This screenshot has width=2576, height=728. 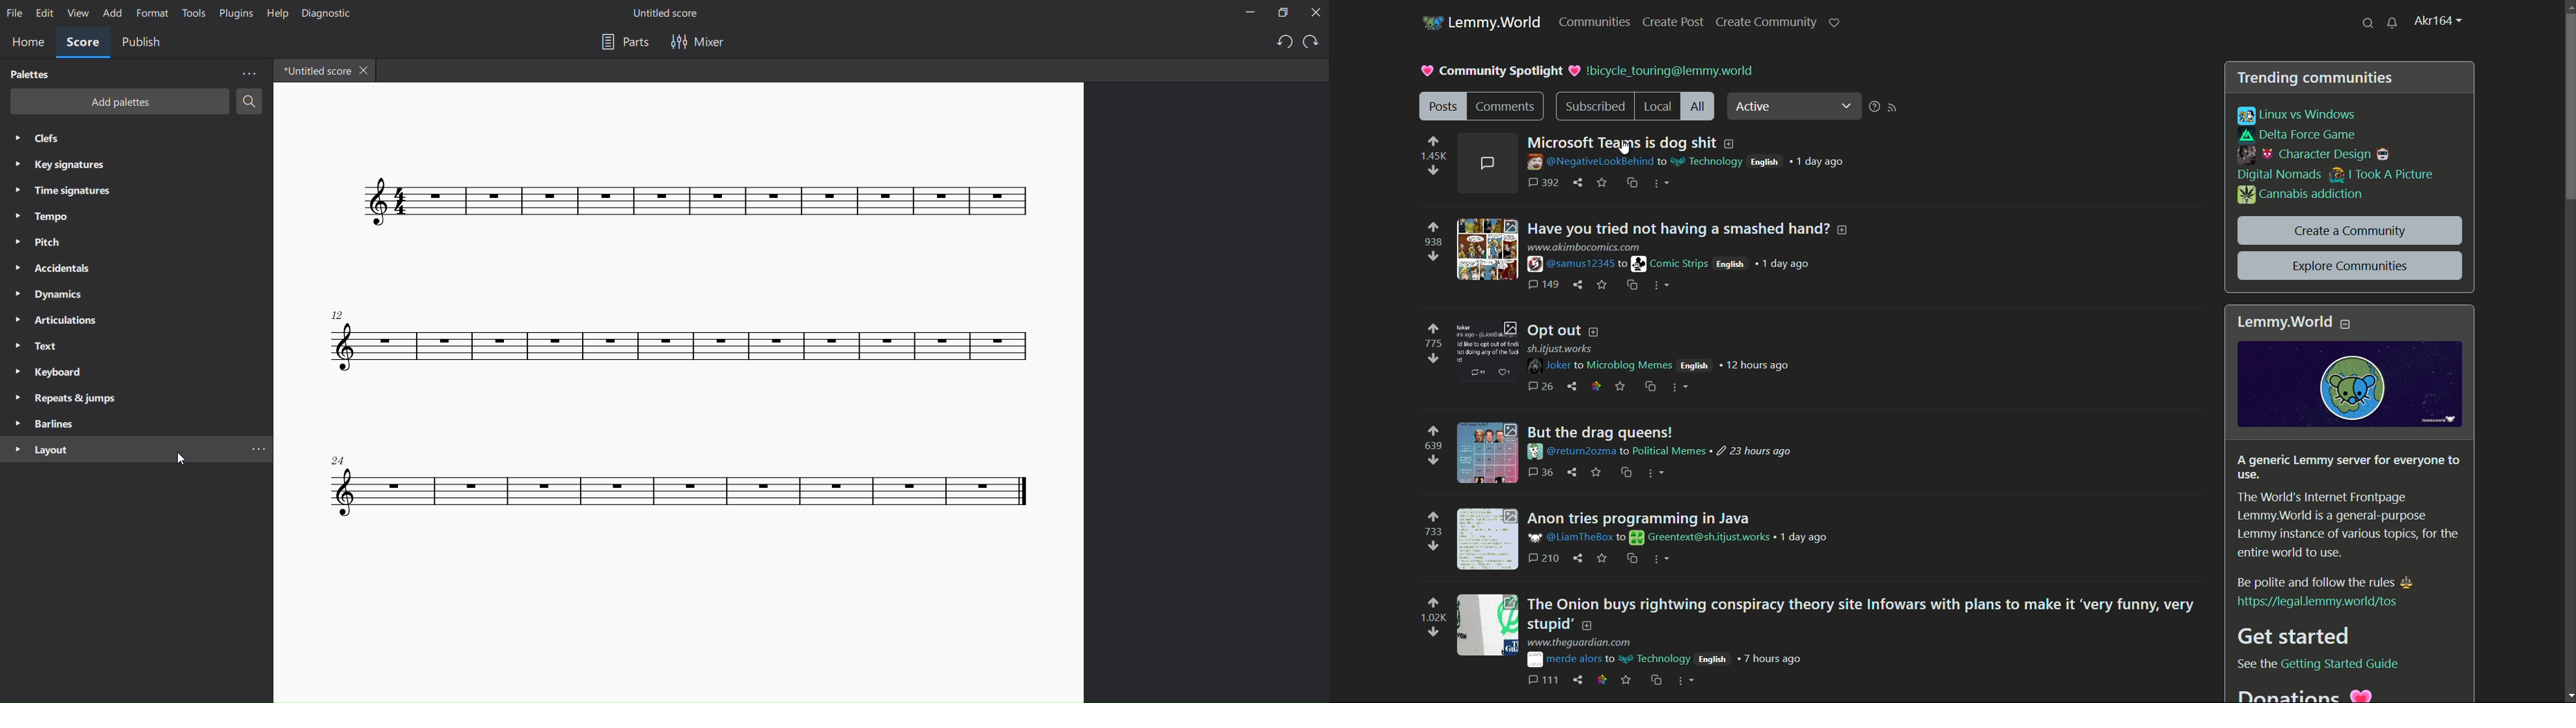 What do you see at coordinates (1603, 558) in the screenshot?
I see `save` at bounding box center [1603, 558].